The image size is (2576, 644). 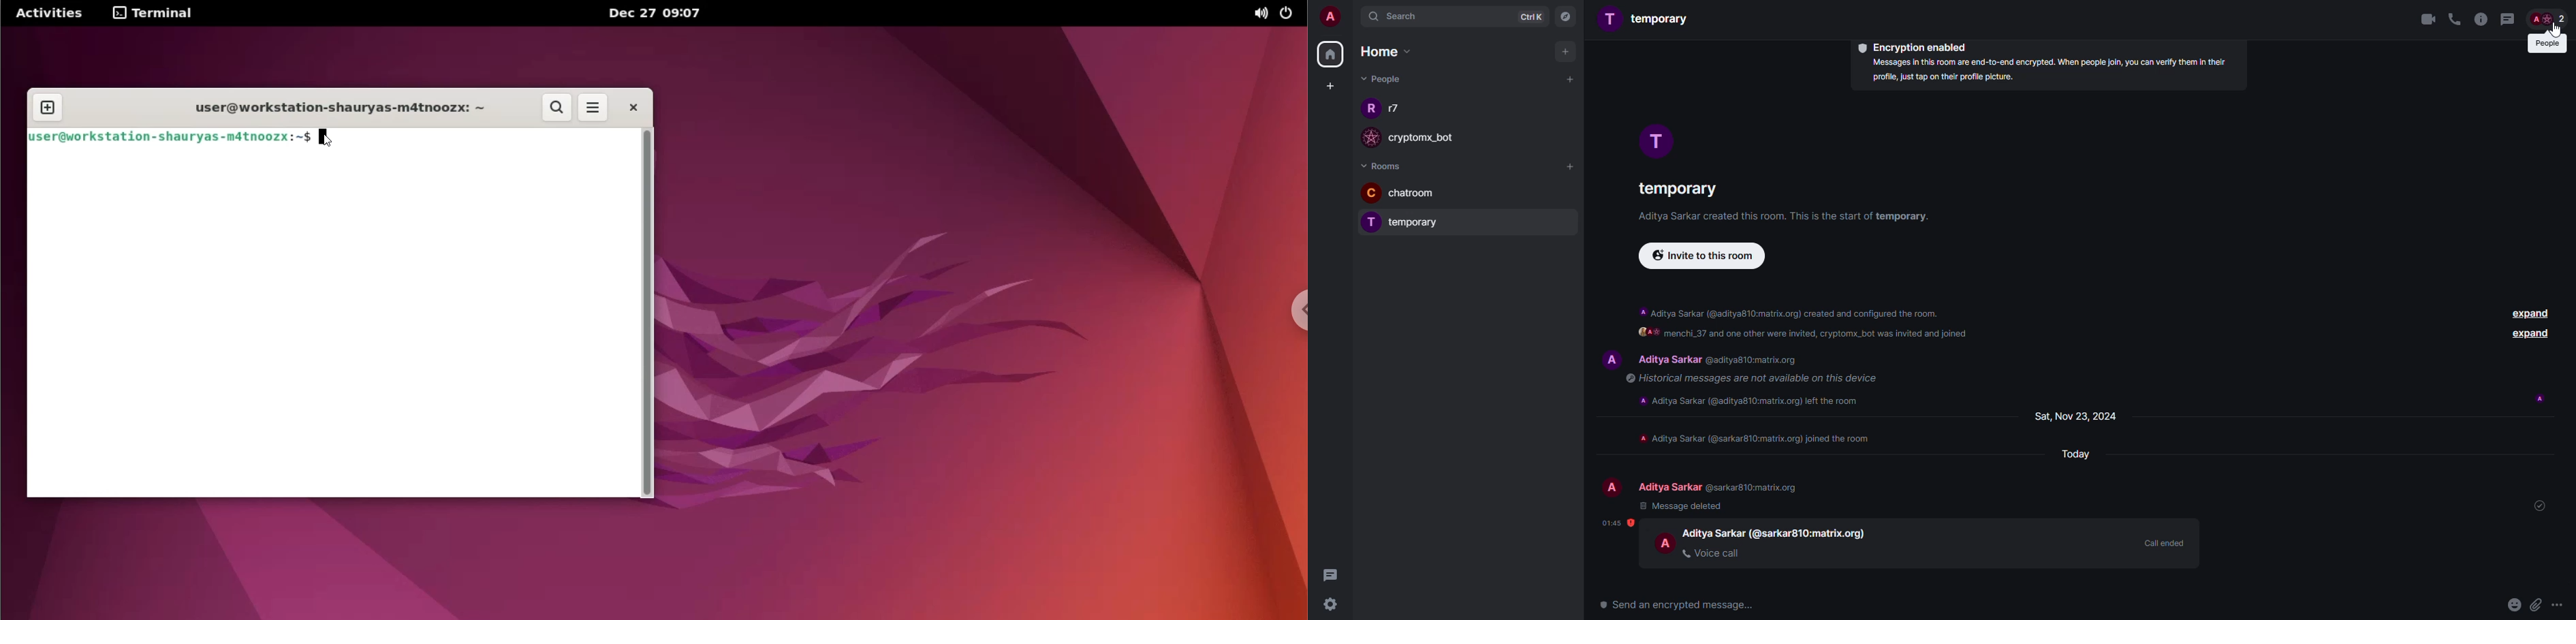 I want to click on settings, so click(x=1333, y=605).